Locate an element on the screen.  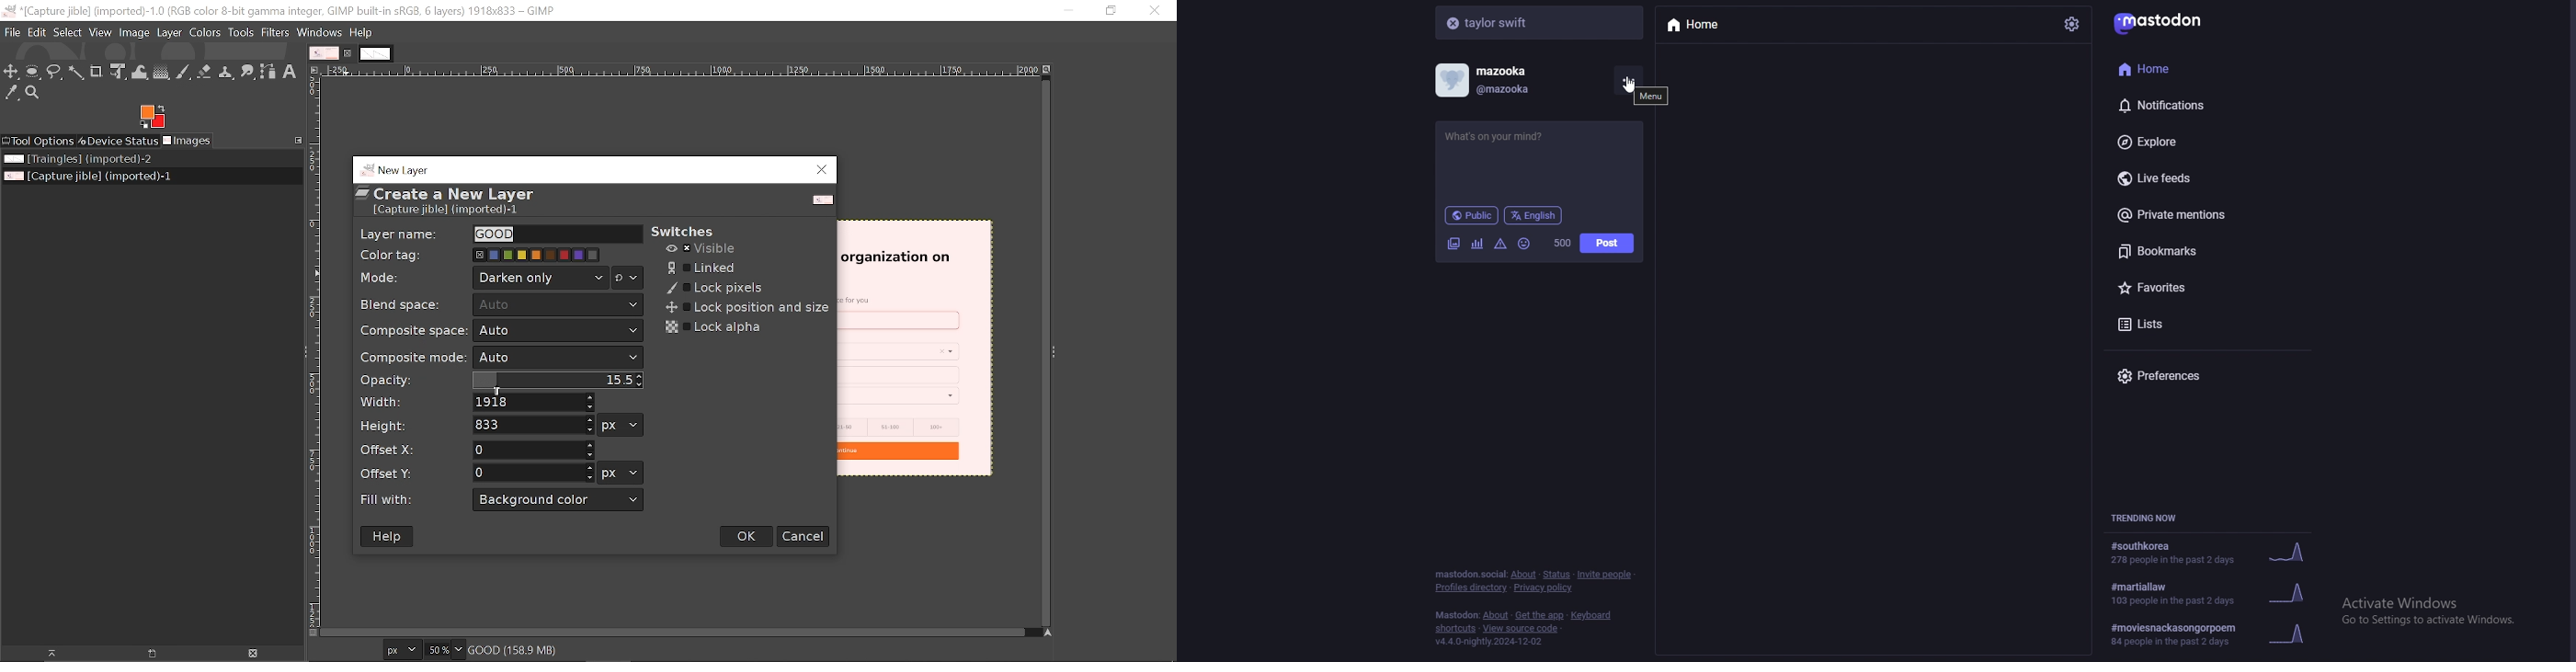
switches is located at coordinates (691, 232).